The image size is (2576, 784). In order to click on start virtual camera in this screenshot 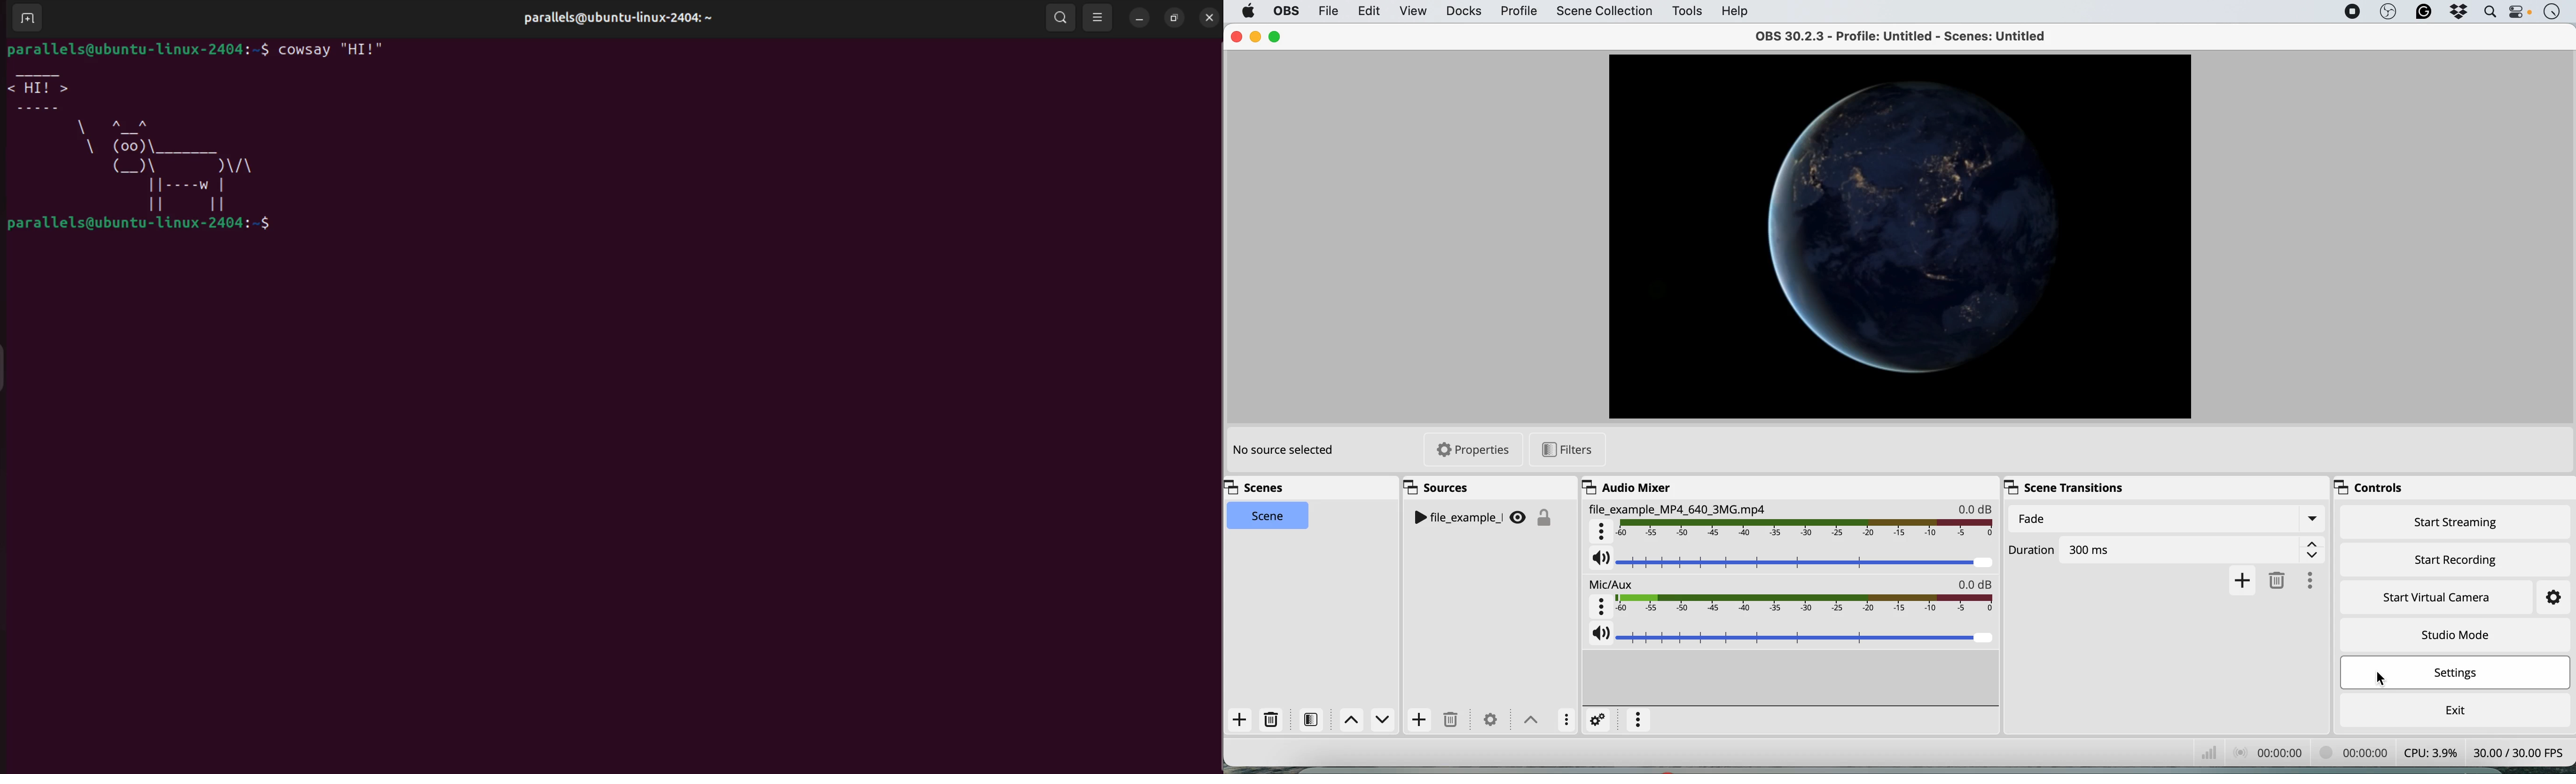, I will do `click(2438, 598)`.